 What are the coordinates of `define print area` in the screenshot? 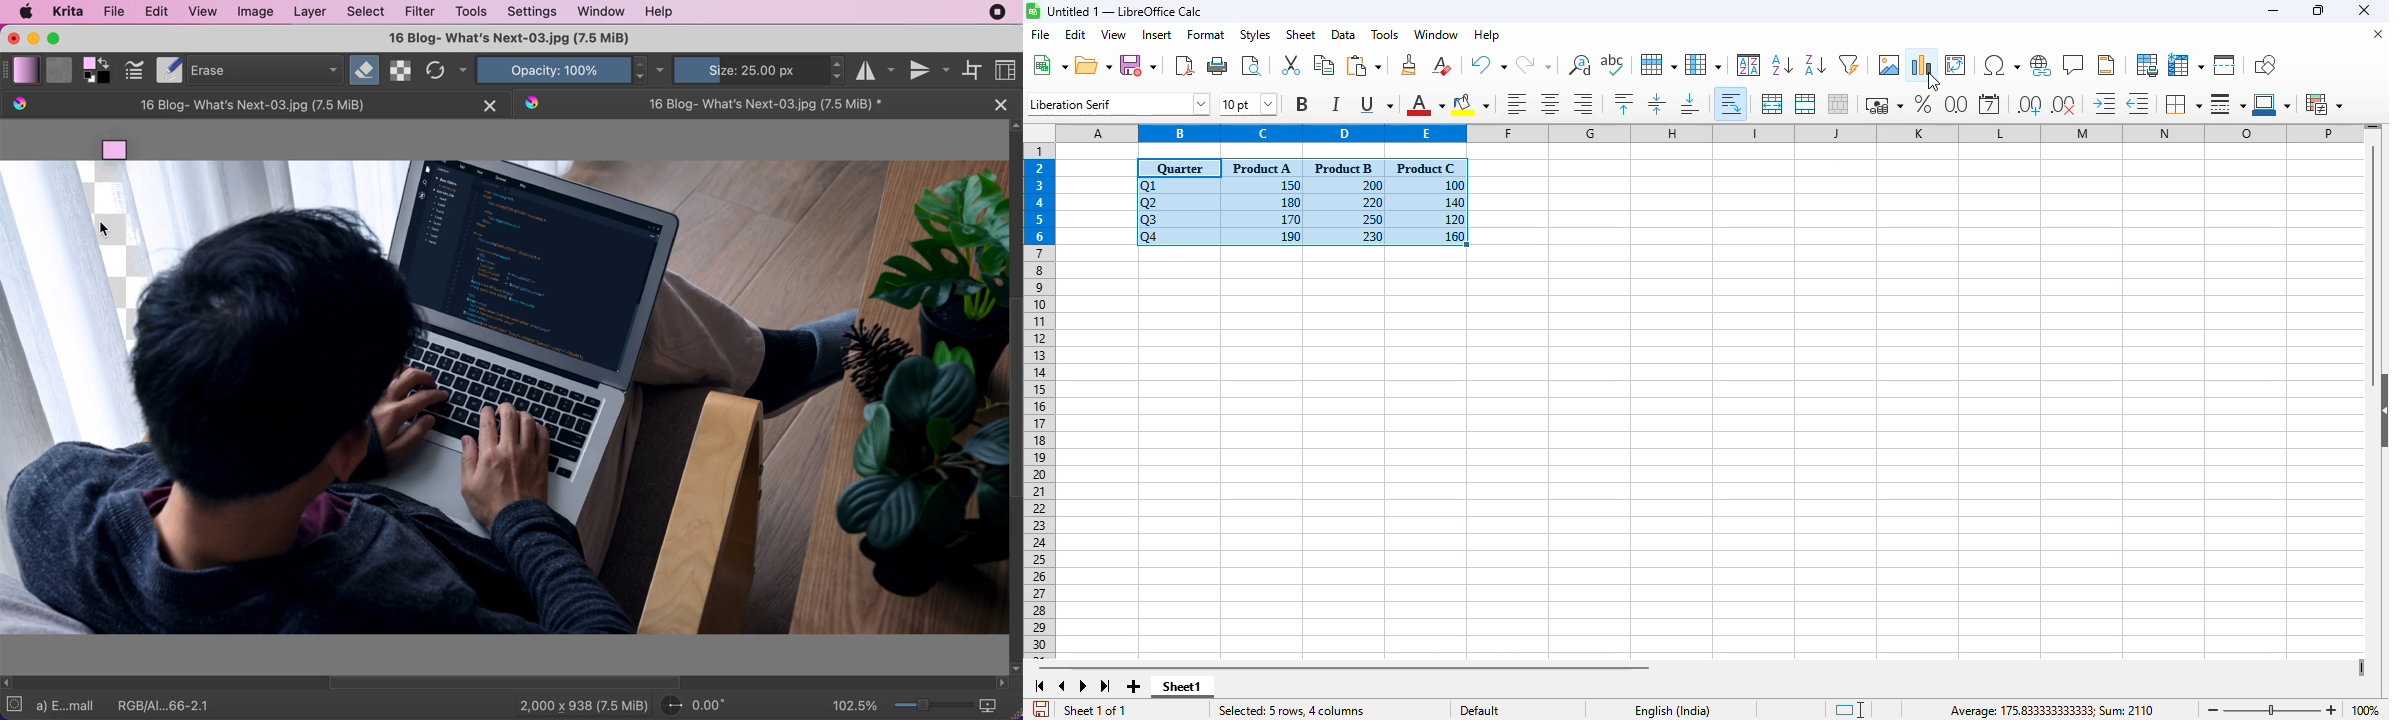 It's located at (2147, 65).